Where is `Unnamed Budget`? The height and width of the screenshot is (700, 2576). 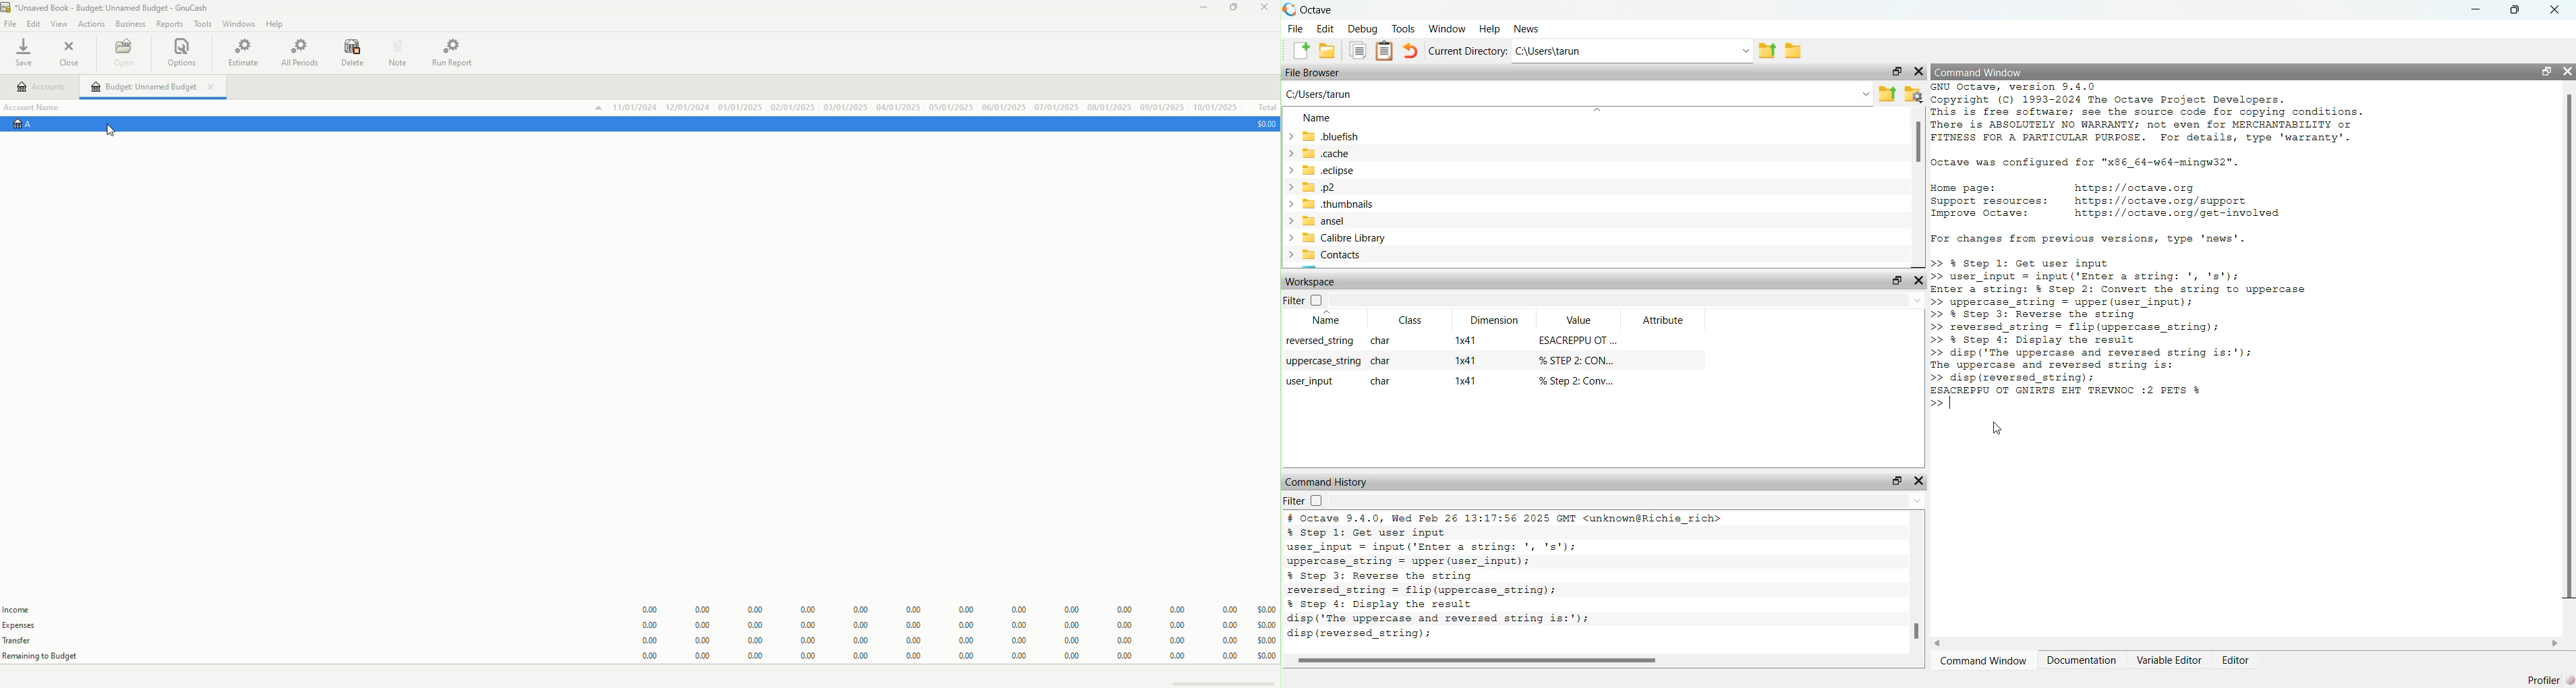 Unnamed Budget is located at coordinates (152, 87).